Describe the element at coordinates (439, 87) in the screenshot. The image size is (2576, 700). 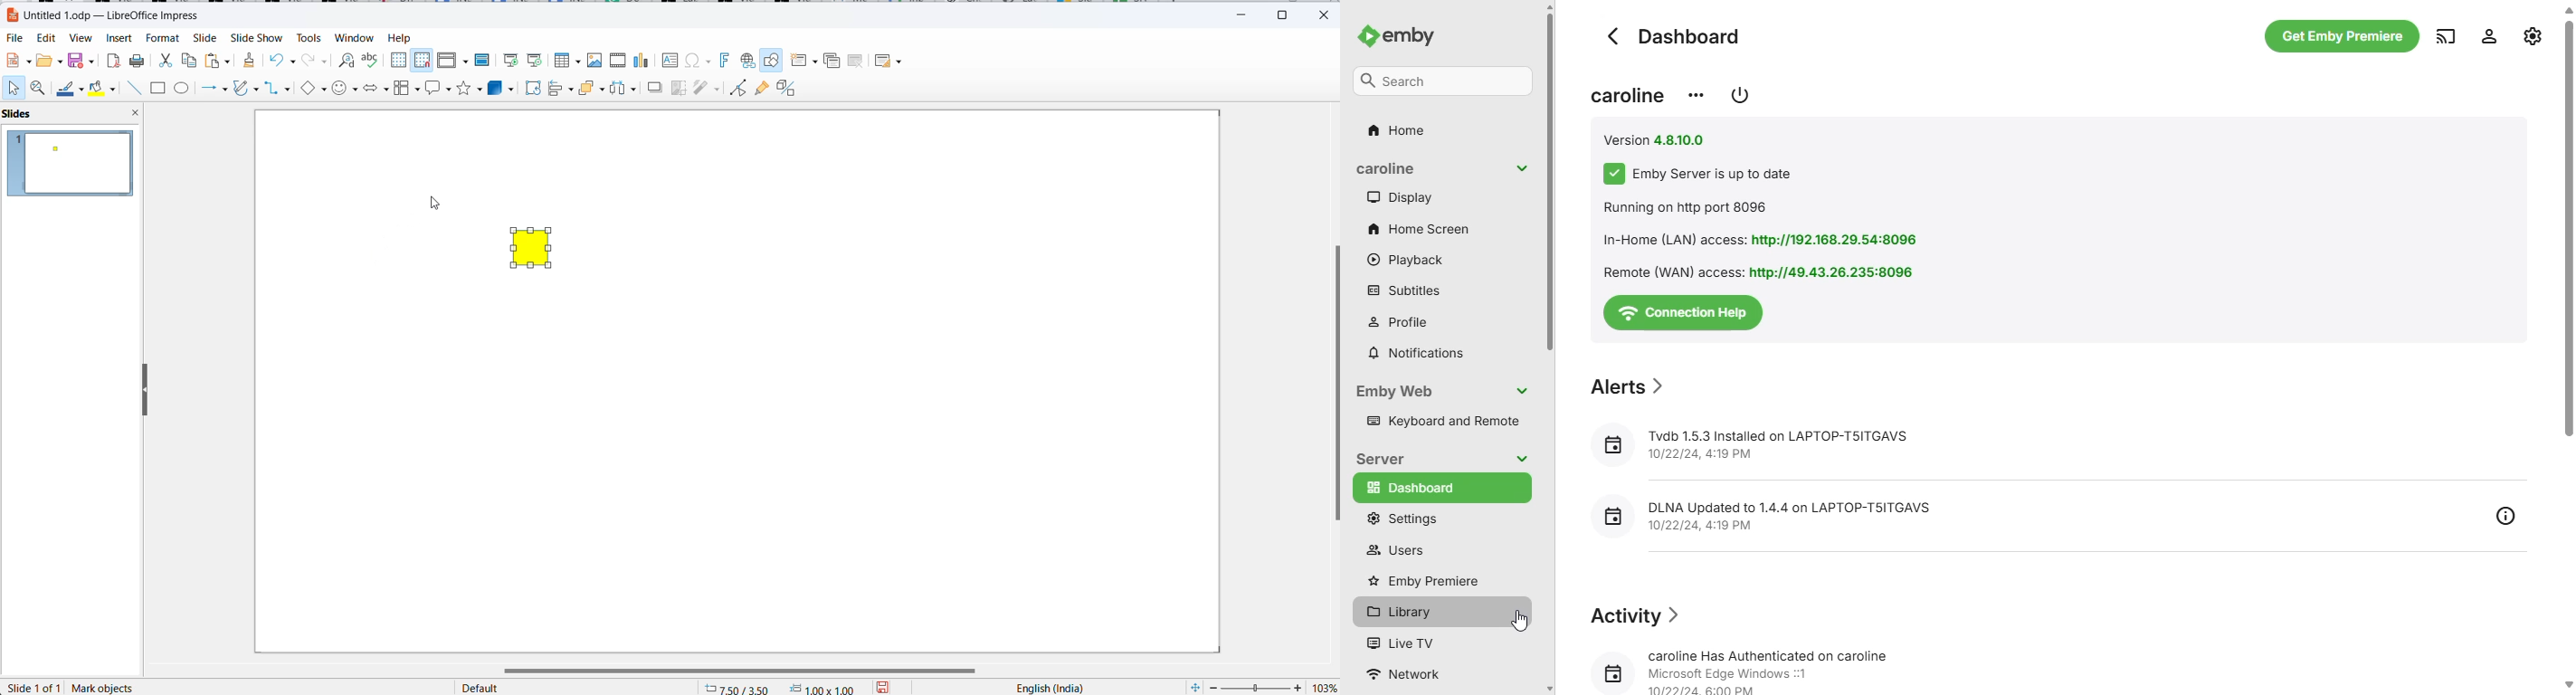
I see `callout shapes` at that location.